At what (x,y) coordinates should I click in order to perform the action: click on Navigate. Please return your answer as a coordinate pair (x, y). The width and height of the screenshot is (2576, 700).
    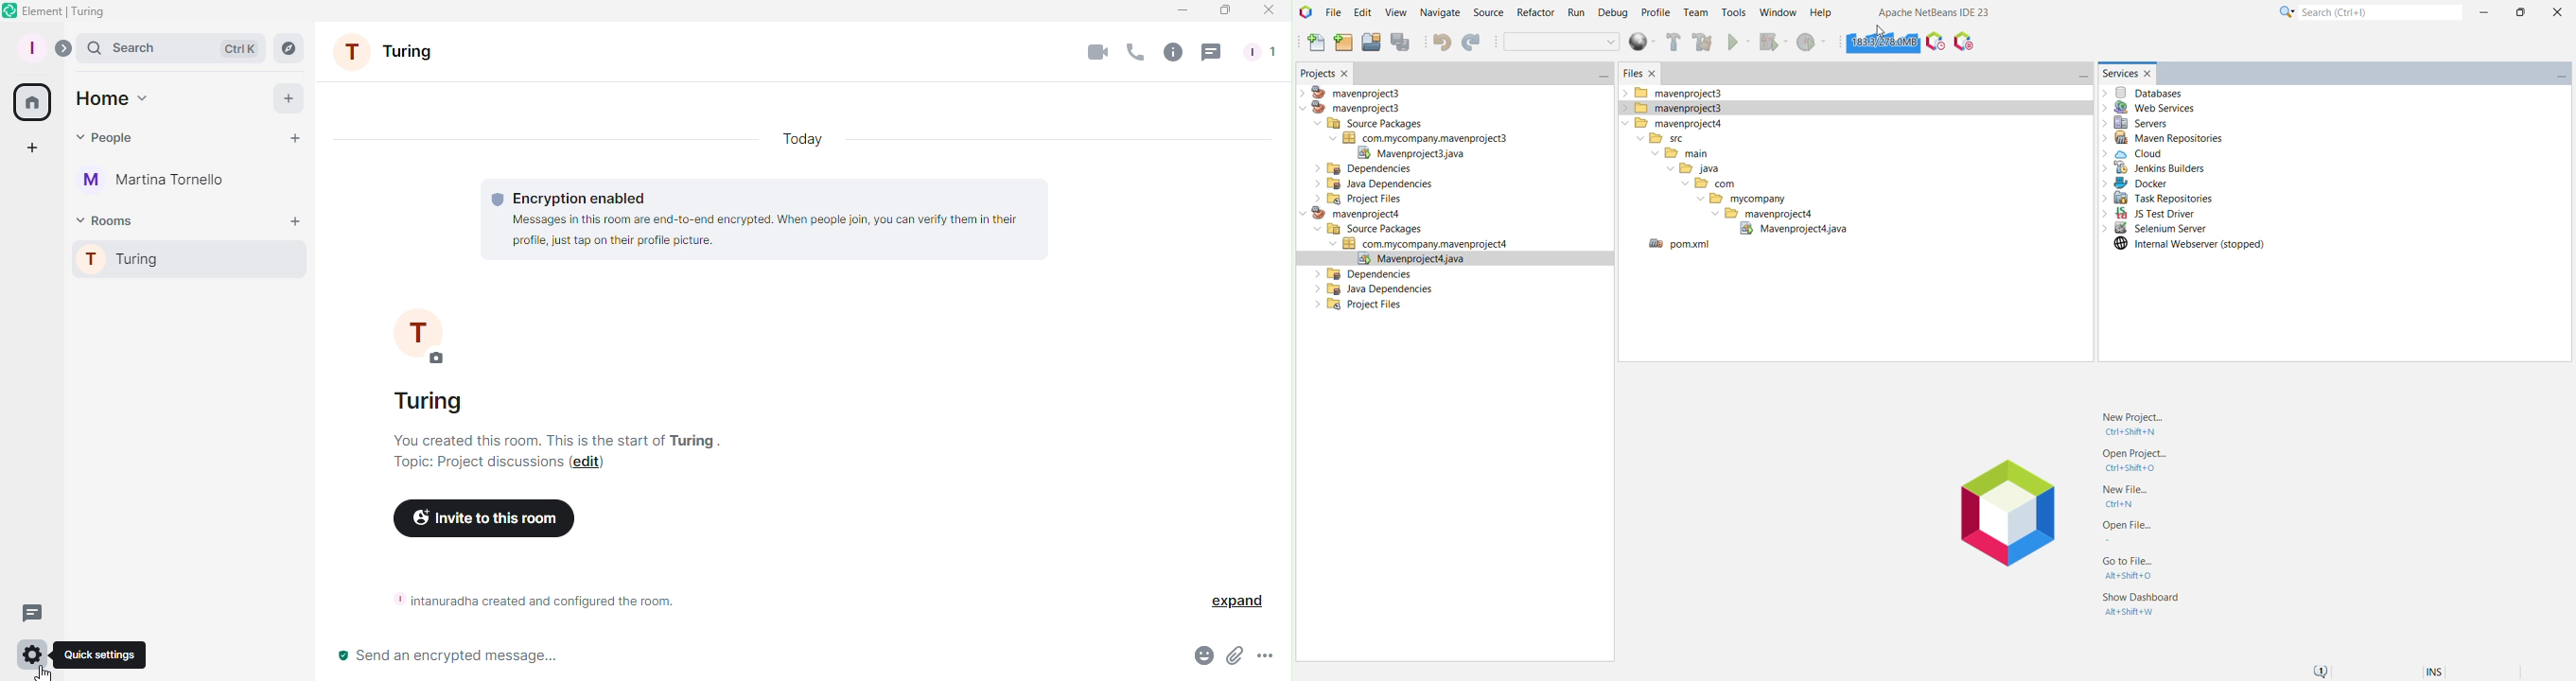
    Looking at the image, I should click on (1439, 13).